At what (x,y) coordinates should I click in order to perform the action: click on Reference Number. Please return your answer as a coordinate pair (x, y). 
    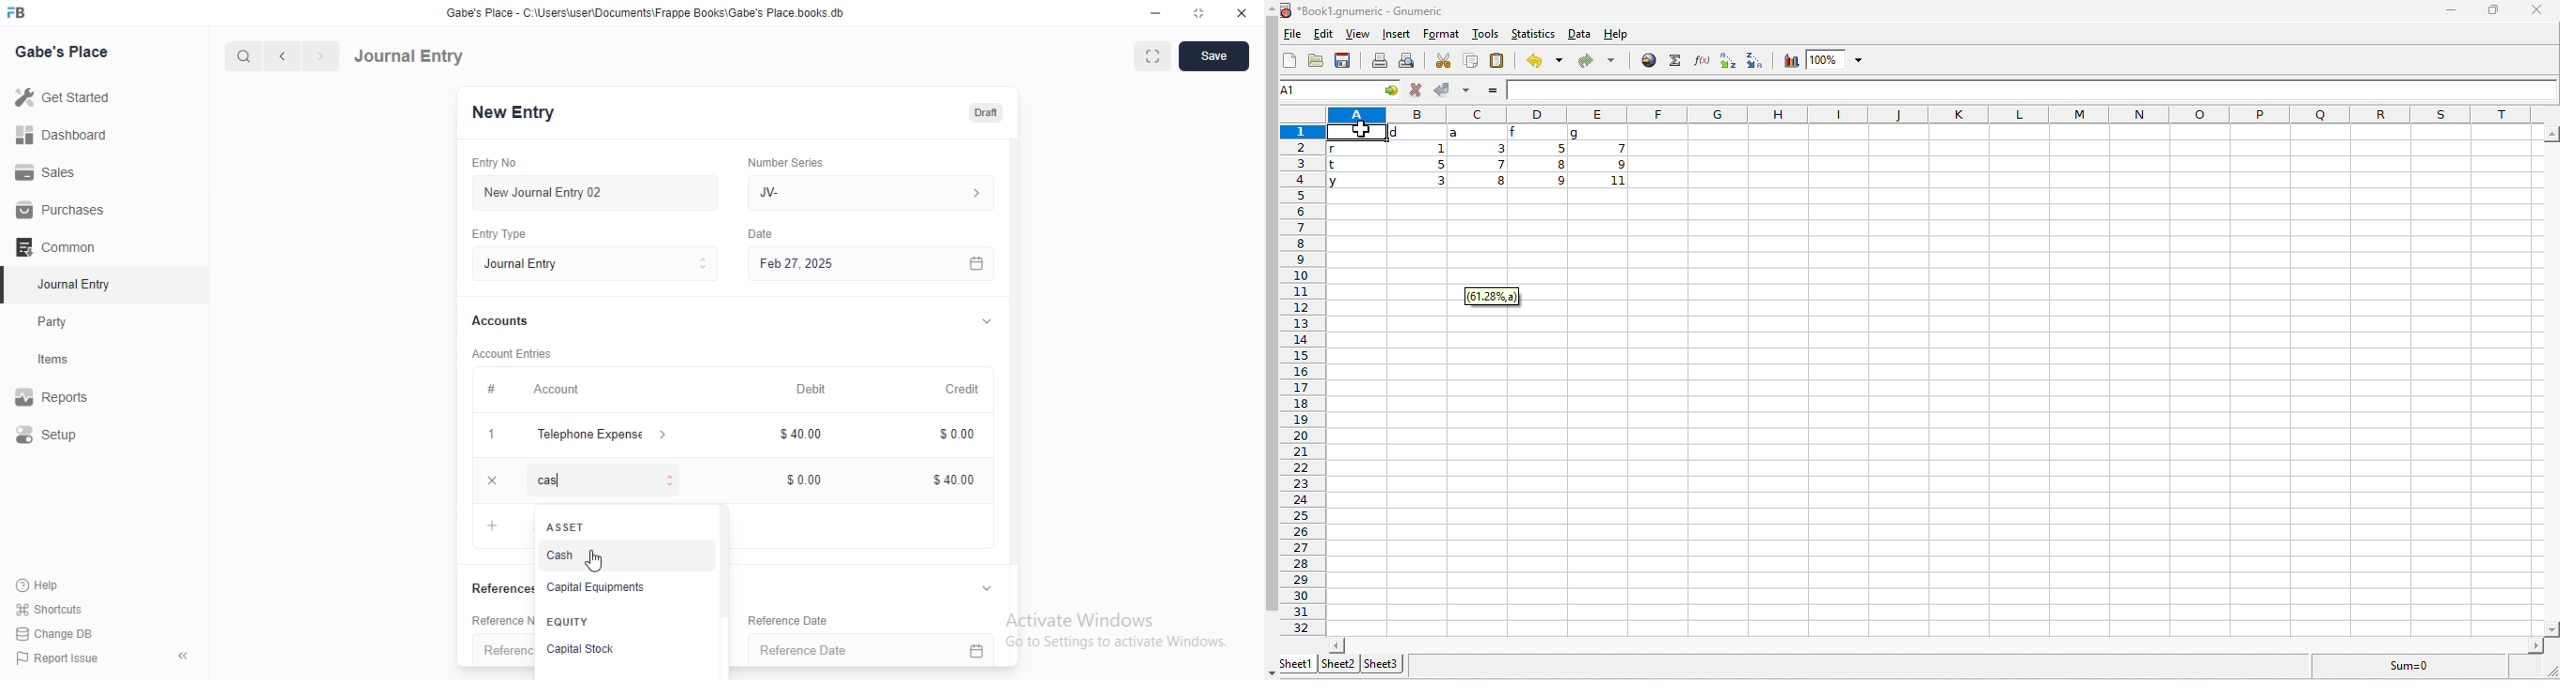
    Looking at the image, I should click on (476, 623).